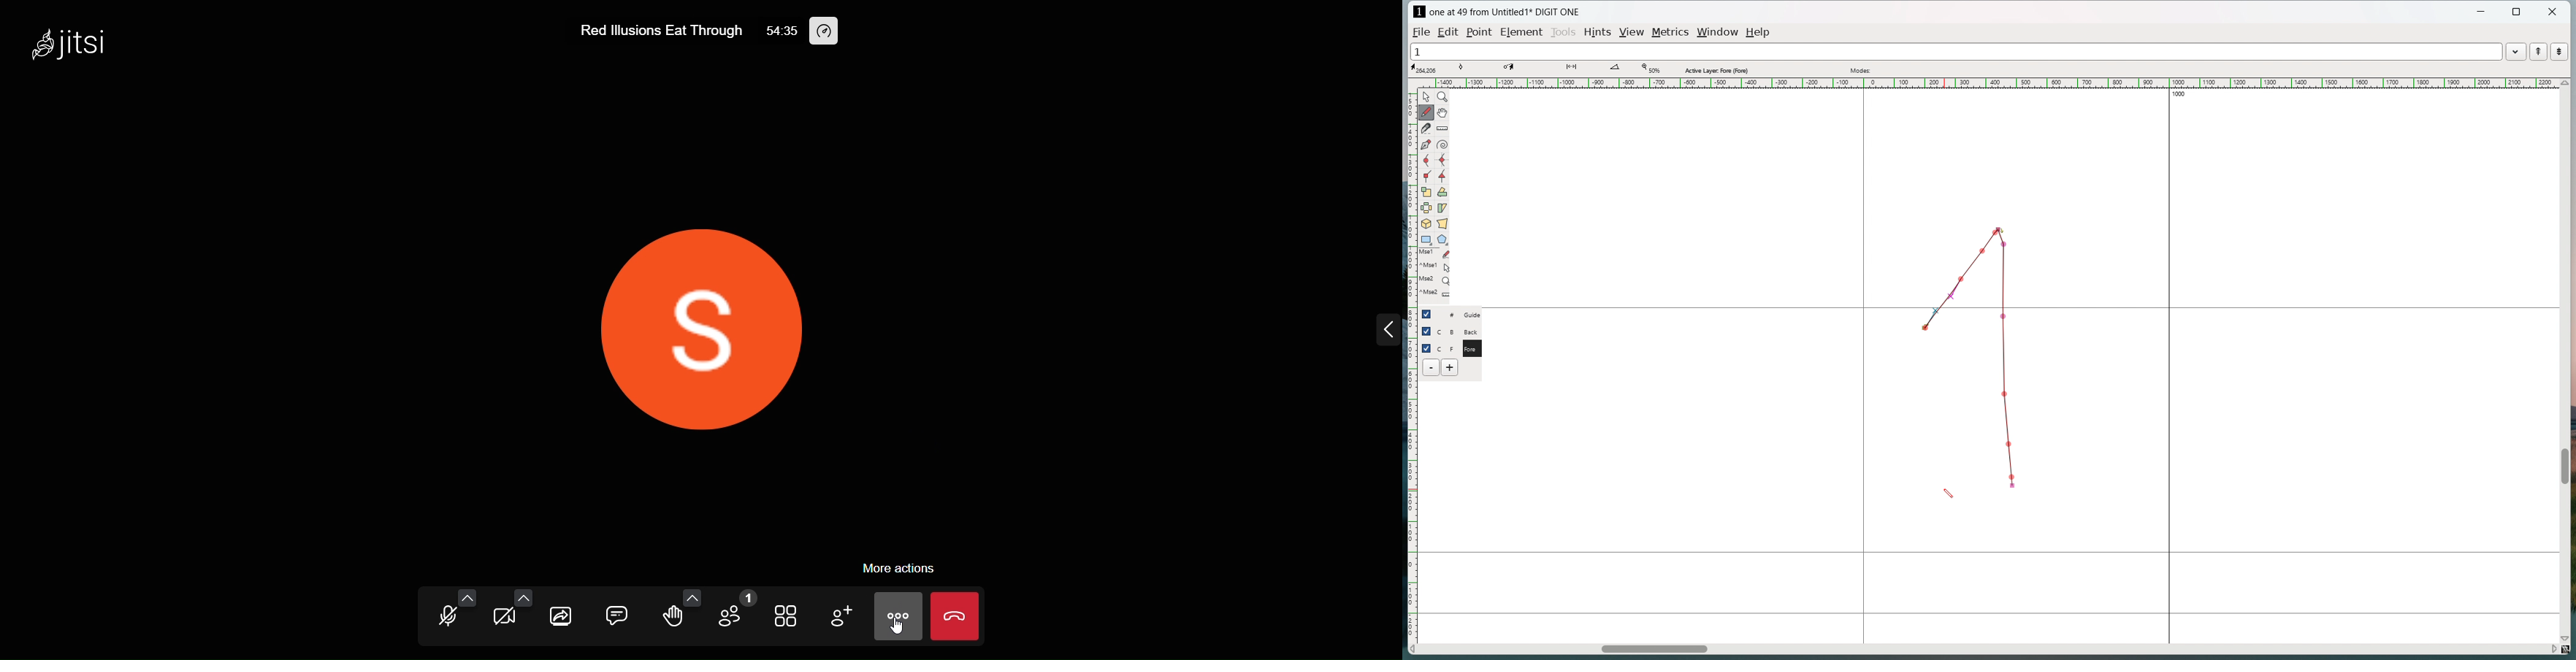 The image size is (2576, 672). What do you see at coordinates (740, 613) in the screenshot?
I see `participant` at bounding box center [740, 613].